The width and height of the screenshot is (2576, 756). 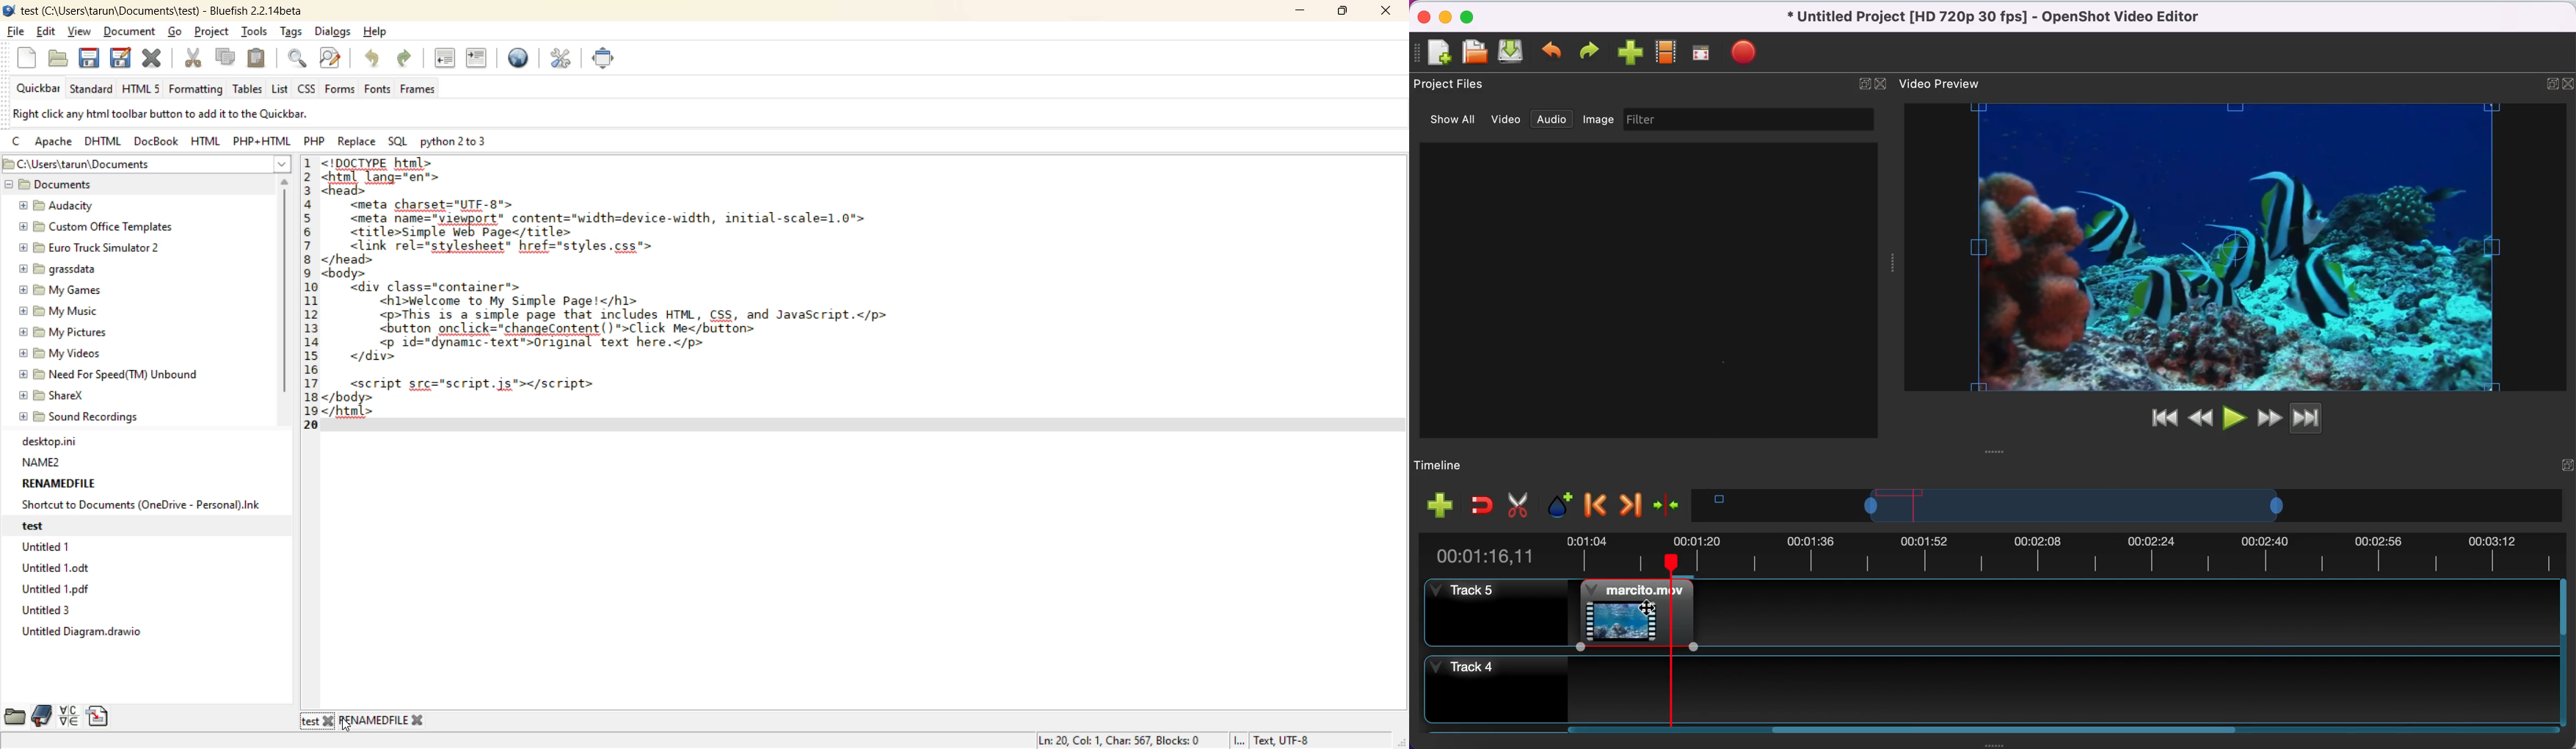 I want to click on dhtml, so click(x=105, y=143).